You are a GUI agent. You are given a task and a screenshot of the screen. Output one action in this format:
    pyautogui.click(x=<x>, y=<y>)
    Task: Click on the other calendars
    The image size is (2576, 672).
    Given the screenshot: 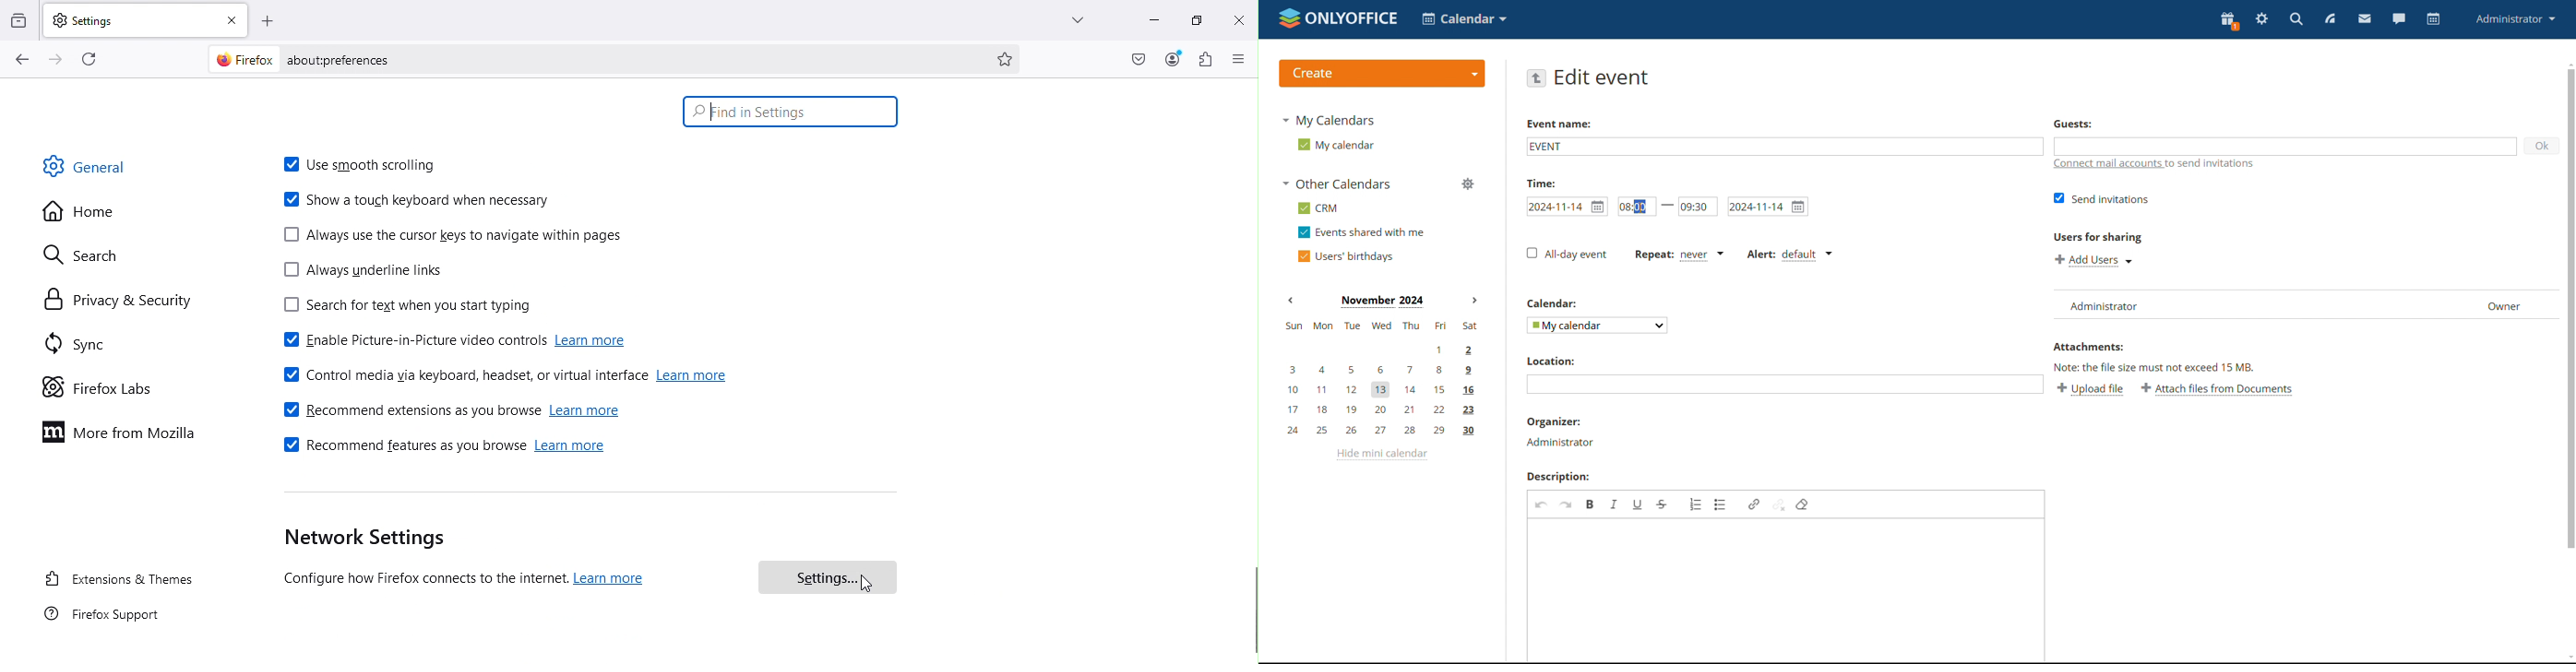 What is the action you would take?
    pyautogui.click(x=1338, y=184)
    